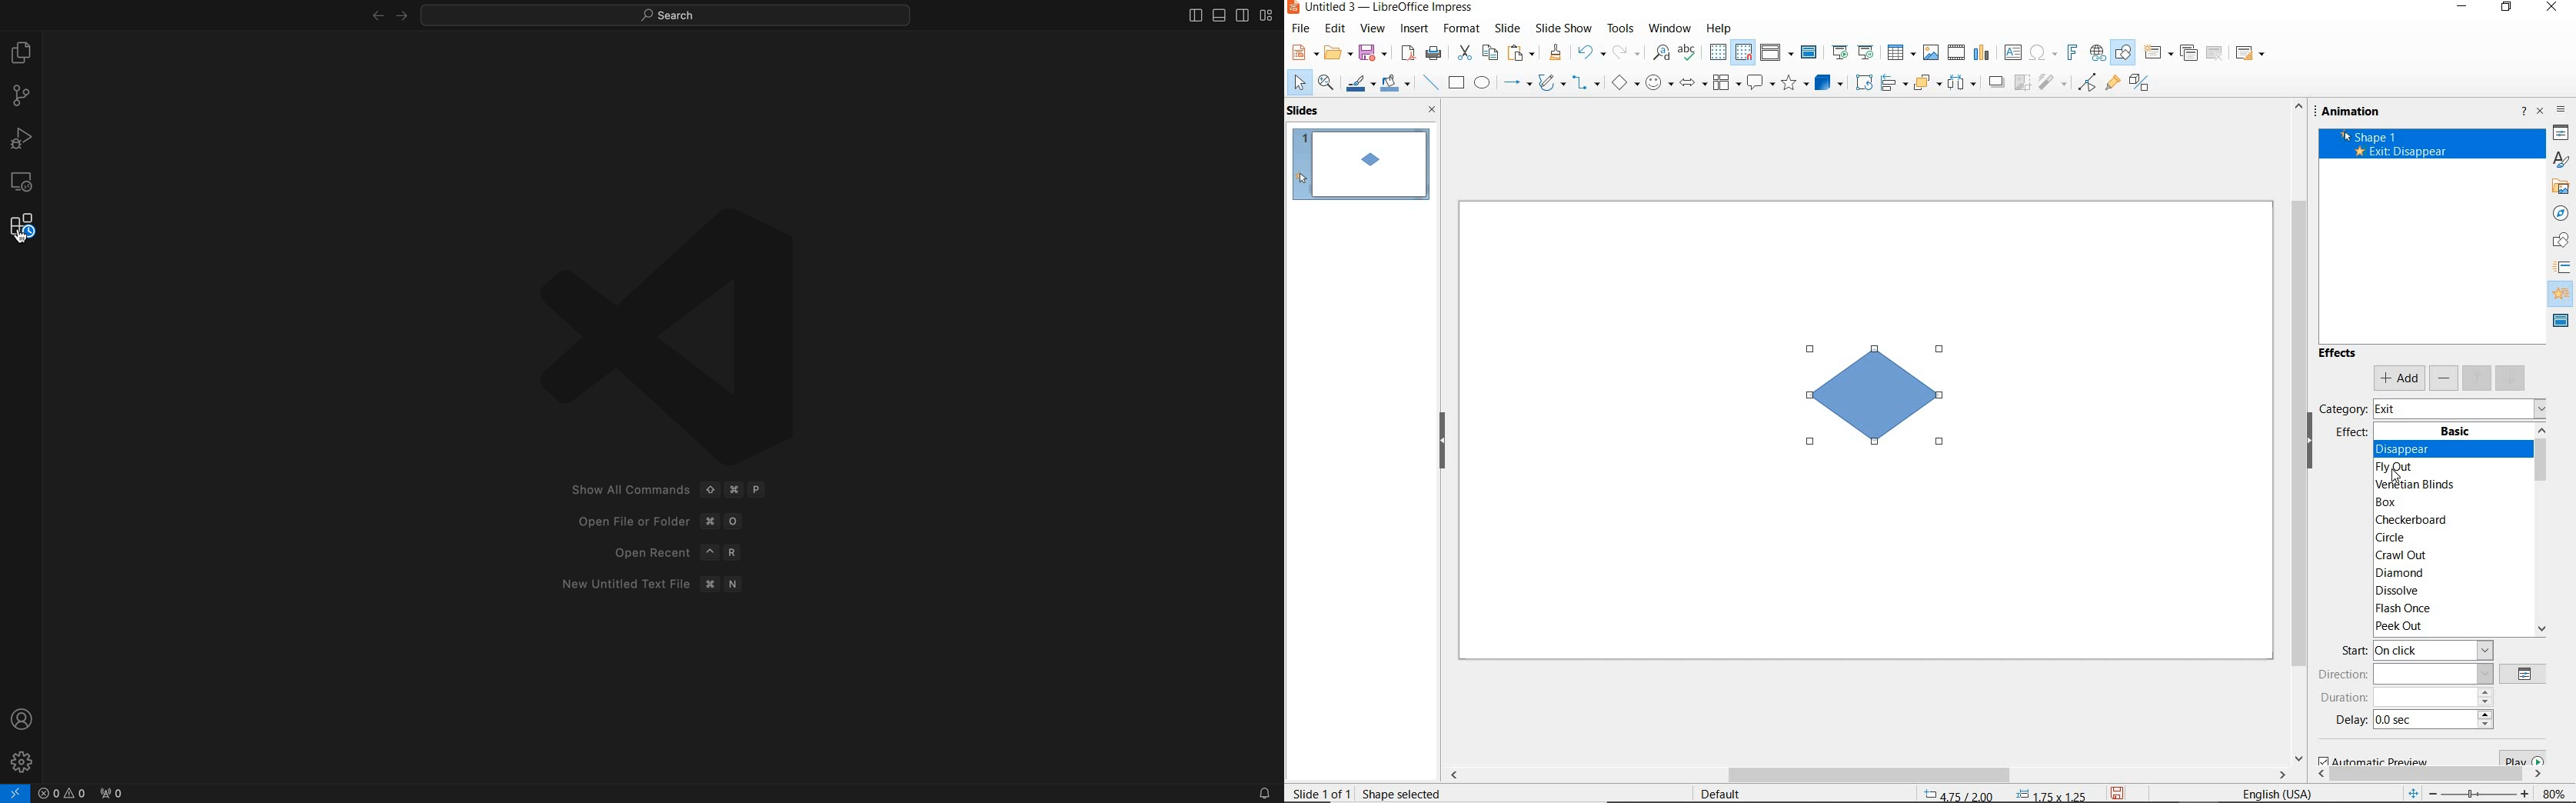 The height and width of the screenshot is (812, 2576). What do you see at coordinates (1727, 82) in the screenshot?
I see `flowchart` at bounding box center [1727, 82].